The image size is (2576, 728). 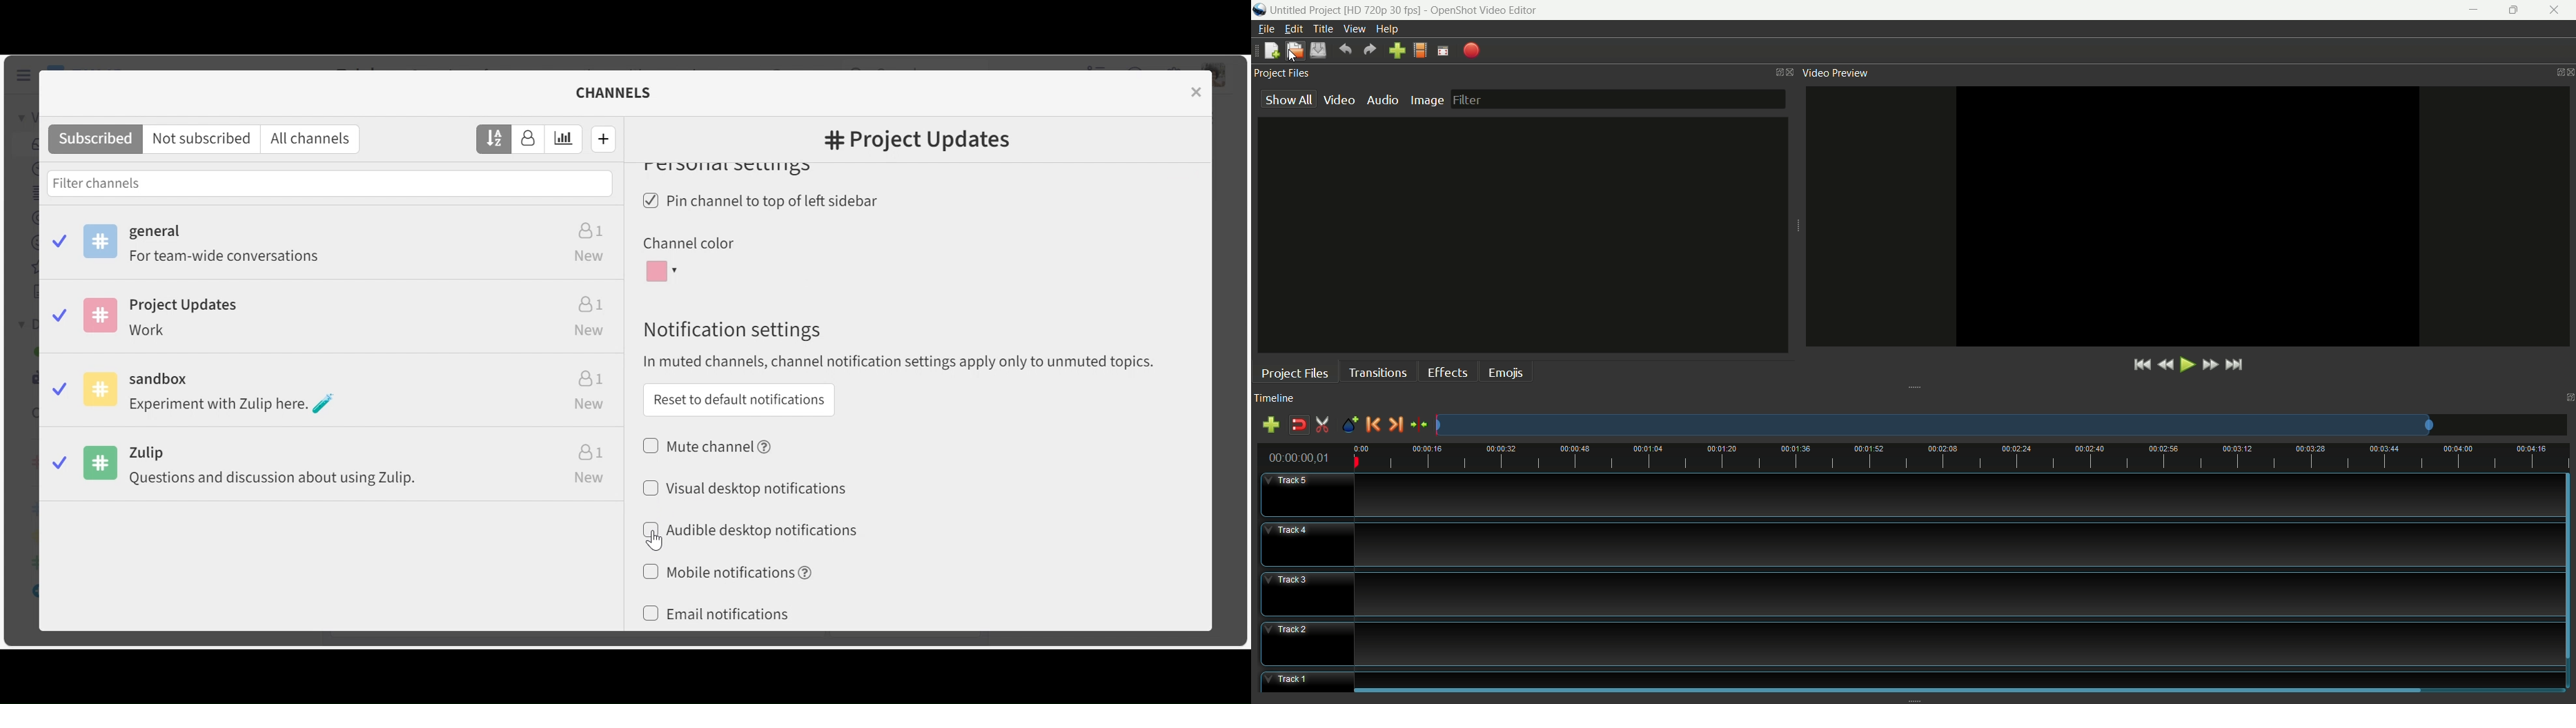 What do you see at coordinates (2470, 10) in the screenshot?
I see `minimize` at bounding box center [2470, 10].